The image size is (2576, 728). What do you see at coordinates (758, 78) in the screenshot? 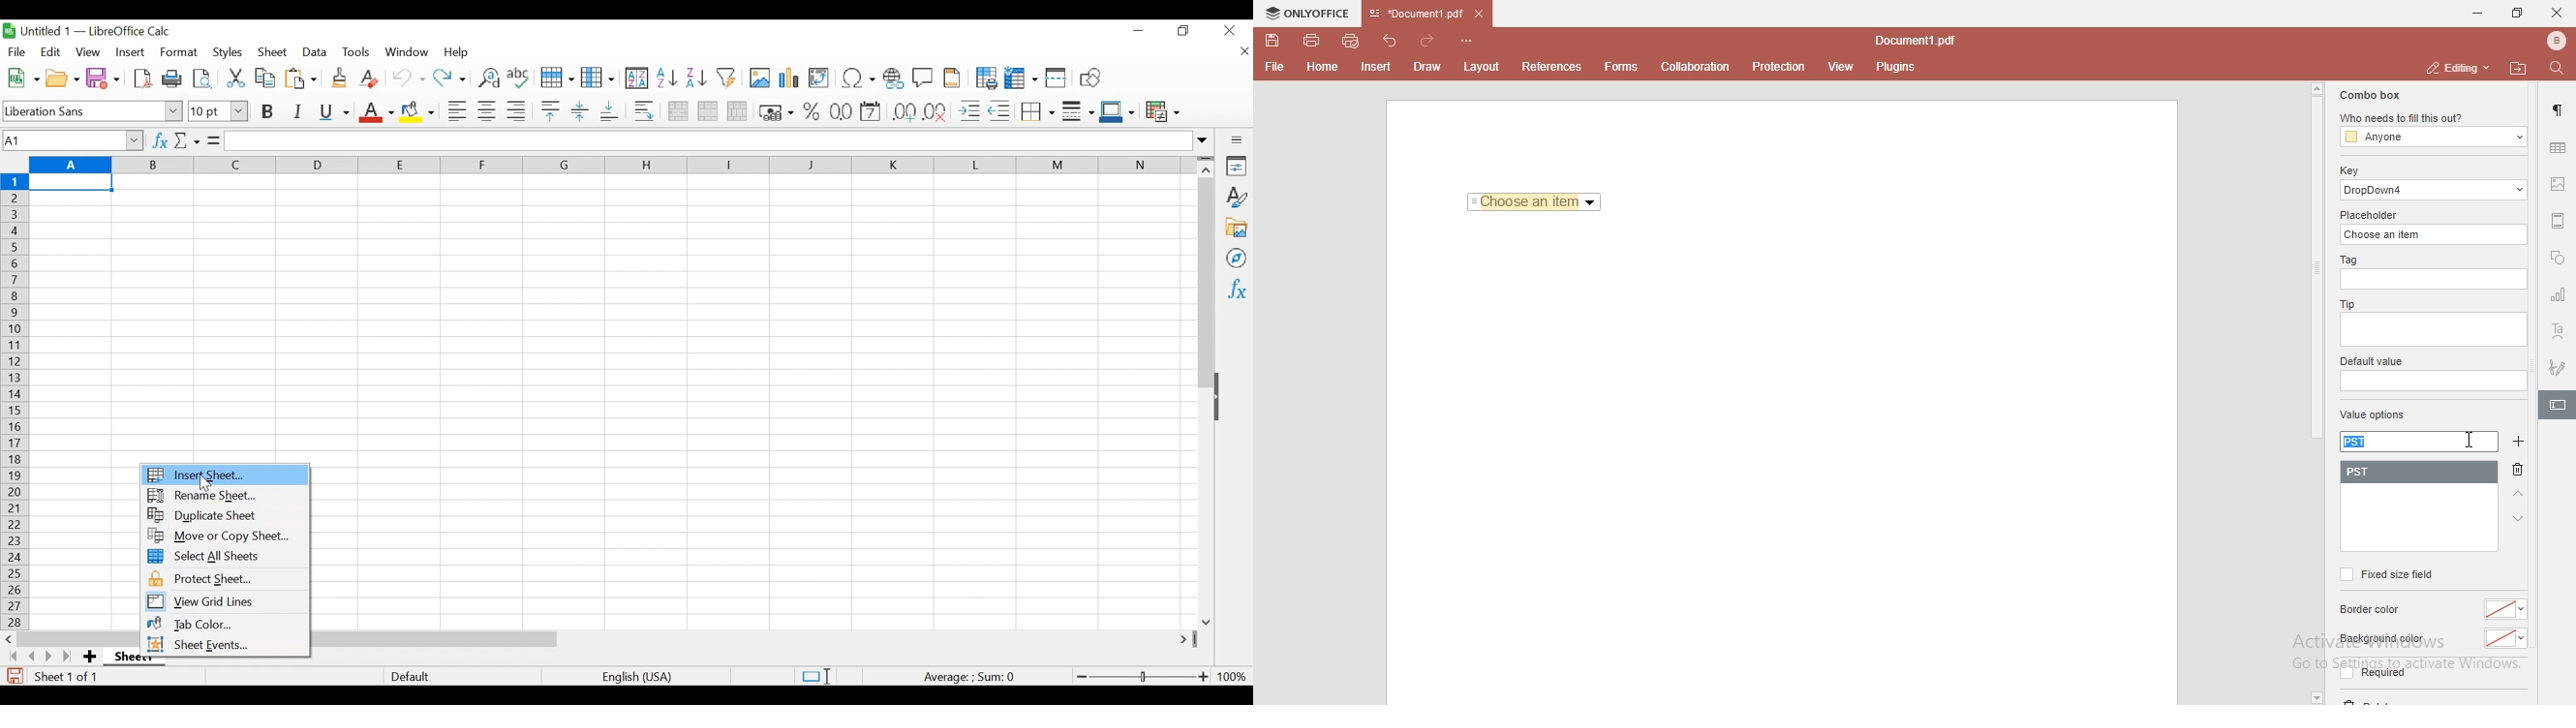
I see `Insert Image` at bounding box center [758, 78].